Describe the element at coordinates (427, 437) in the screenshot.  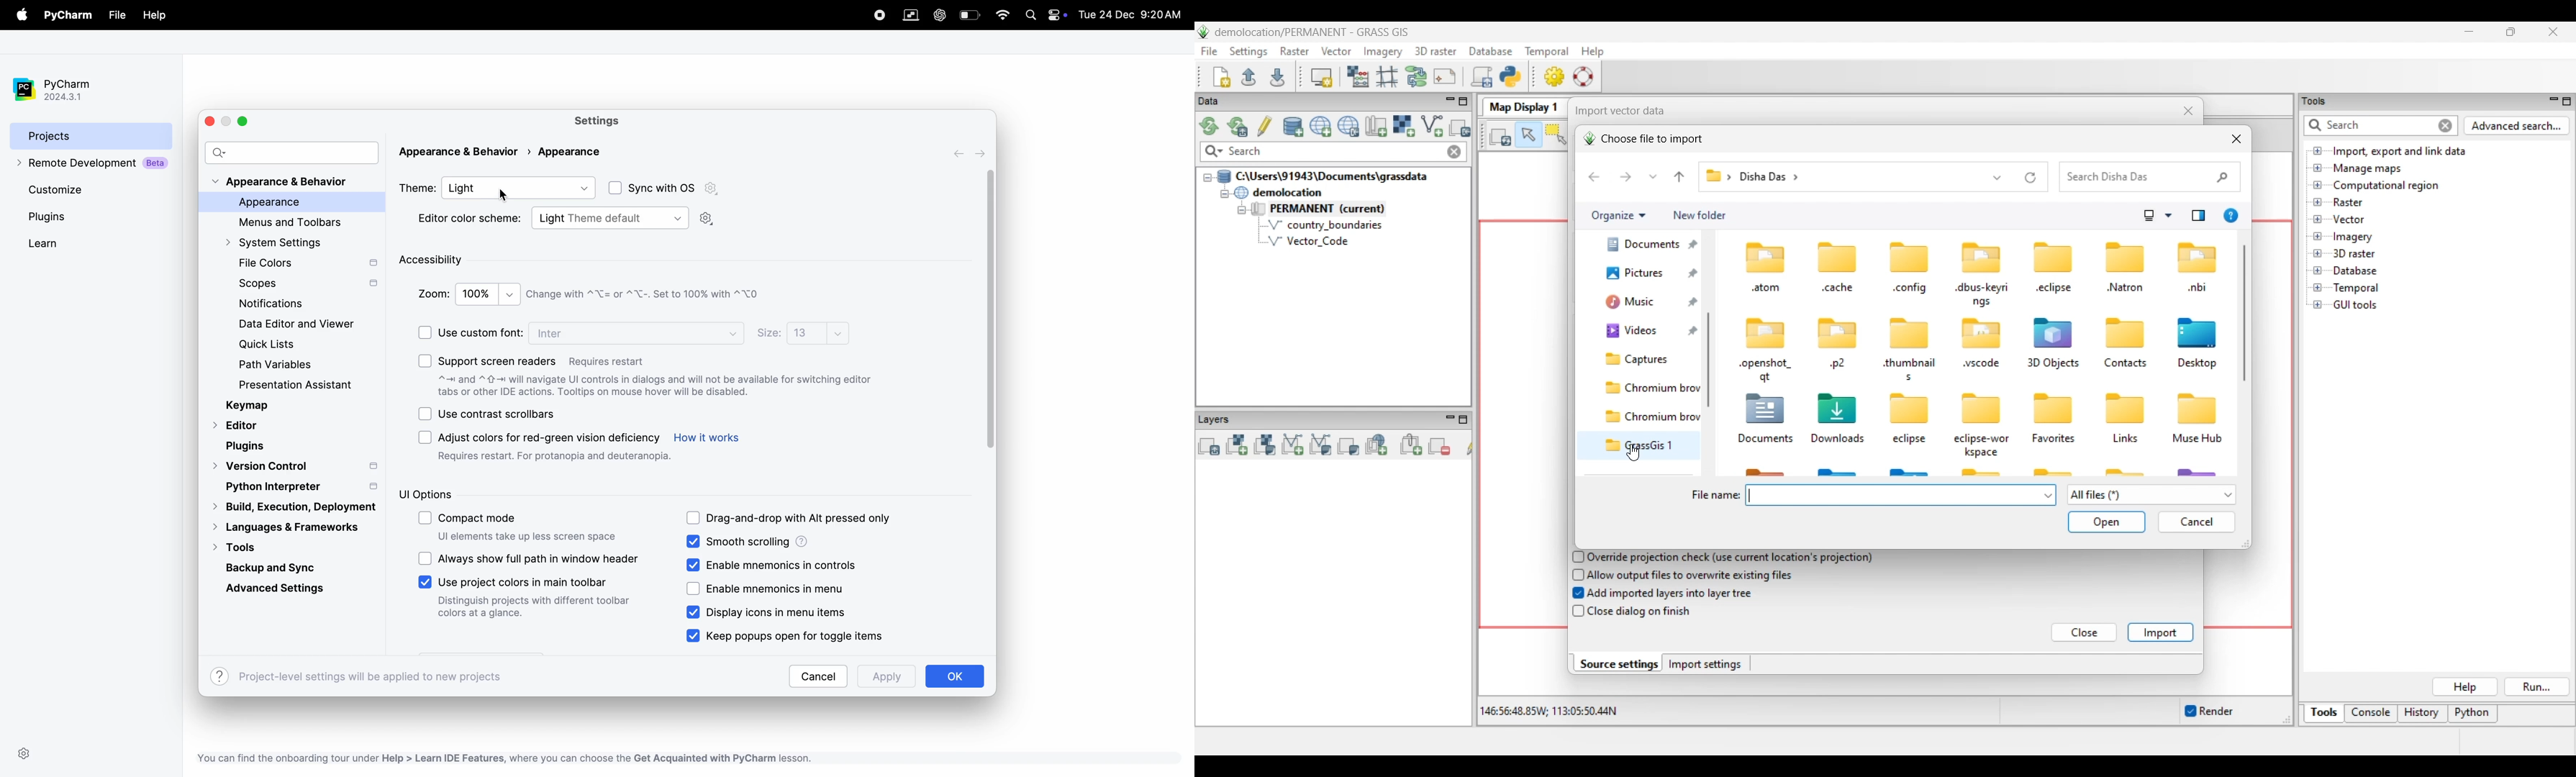
I see `checkbox` at that location.